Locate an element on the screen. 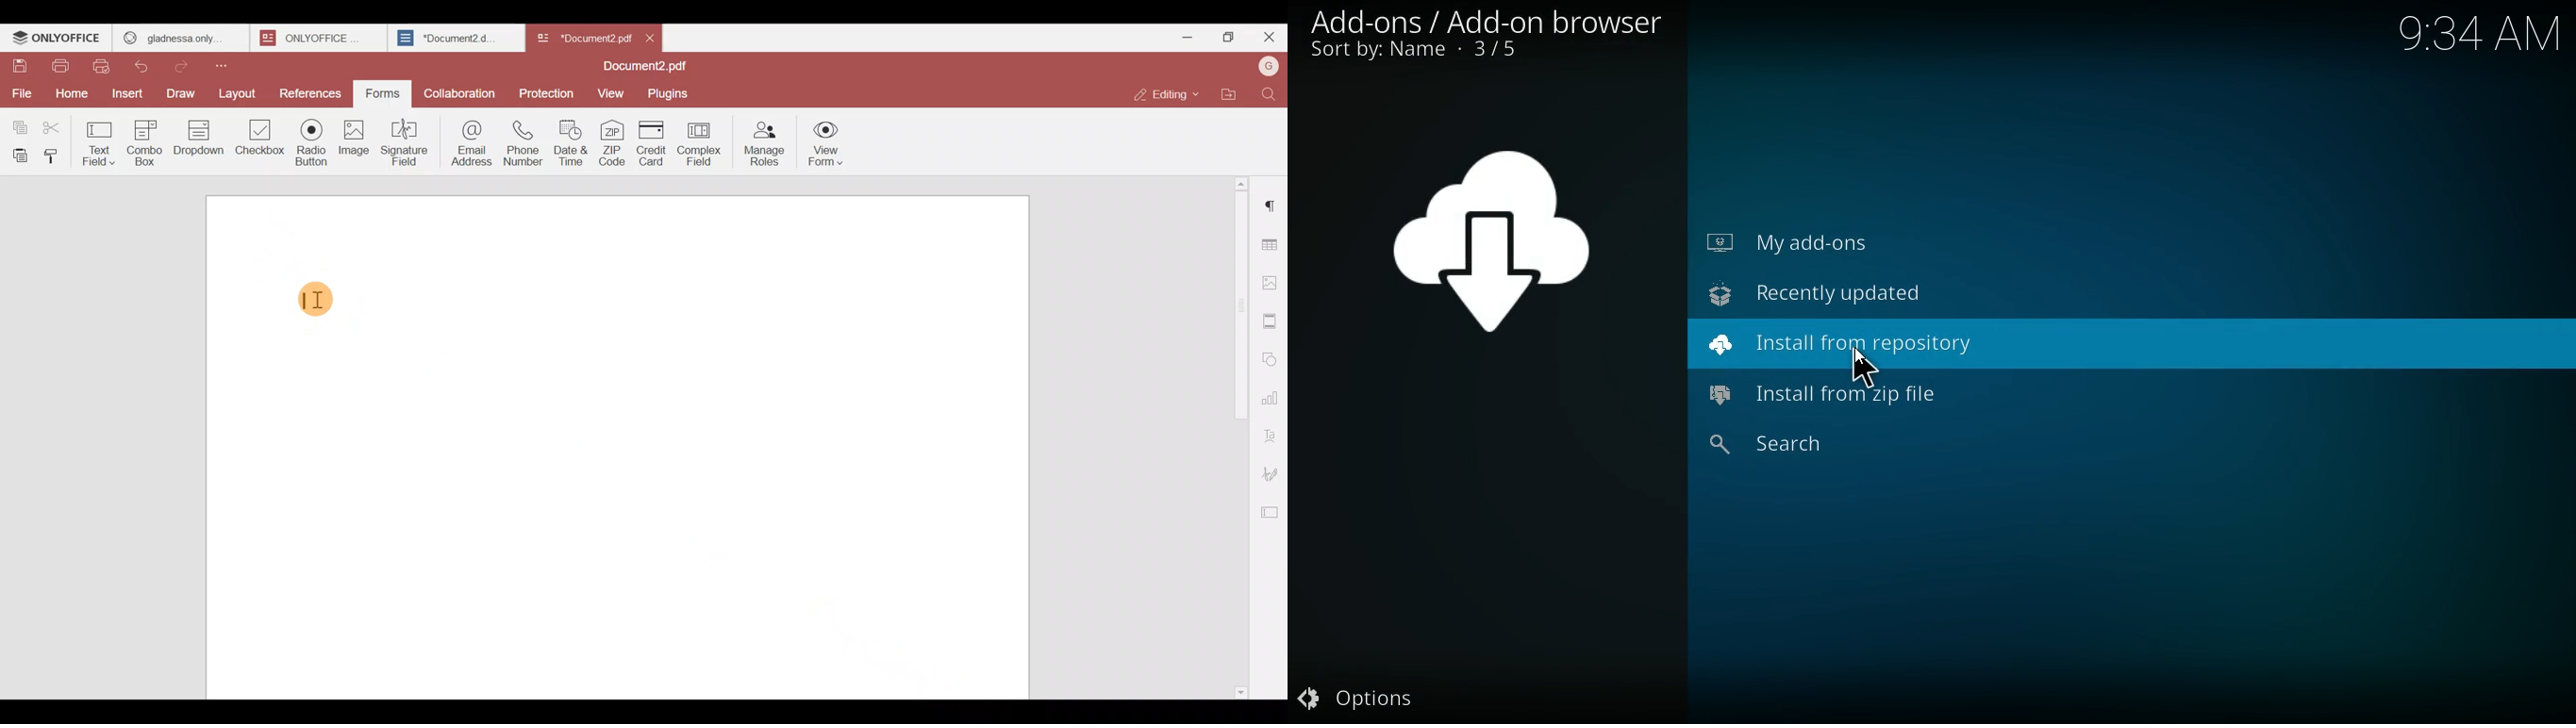 This screenshot has height=728, width=2576. options is located at coordinates (1378, 696).